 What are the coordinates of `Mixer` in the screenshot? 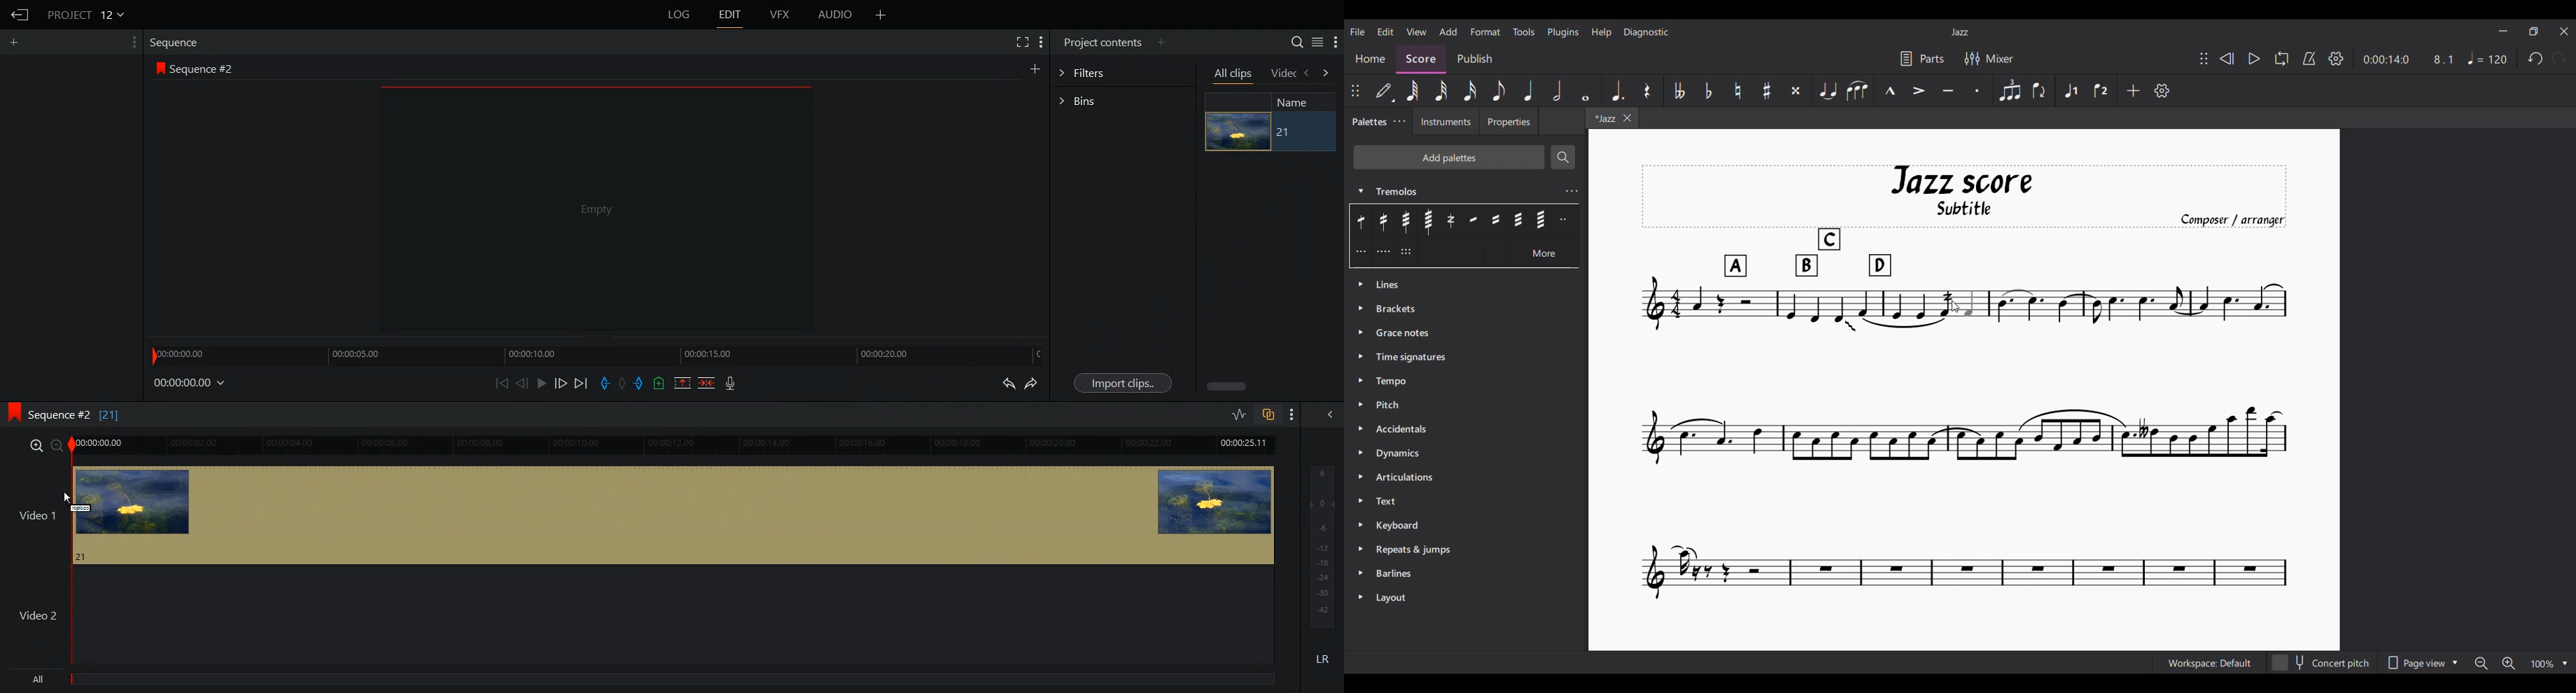 It's located at (1989, 58).